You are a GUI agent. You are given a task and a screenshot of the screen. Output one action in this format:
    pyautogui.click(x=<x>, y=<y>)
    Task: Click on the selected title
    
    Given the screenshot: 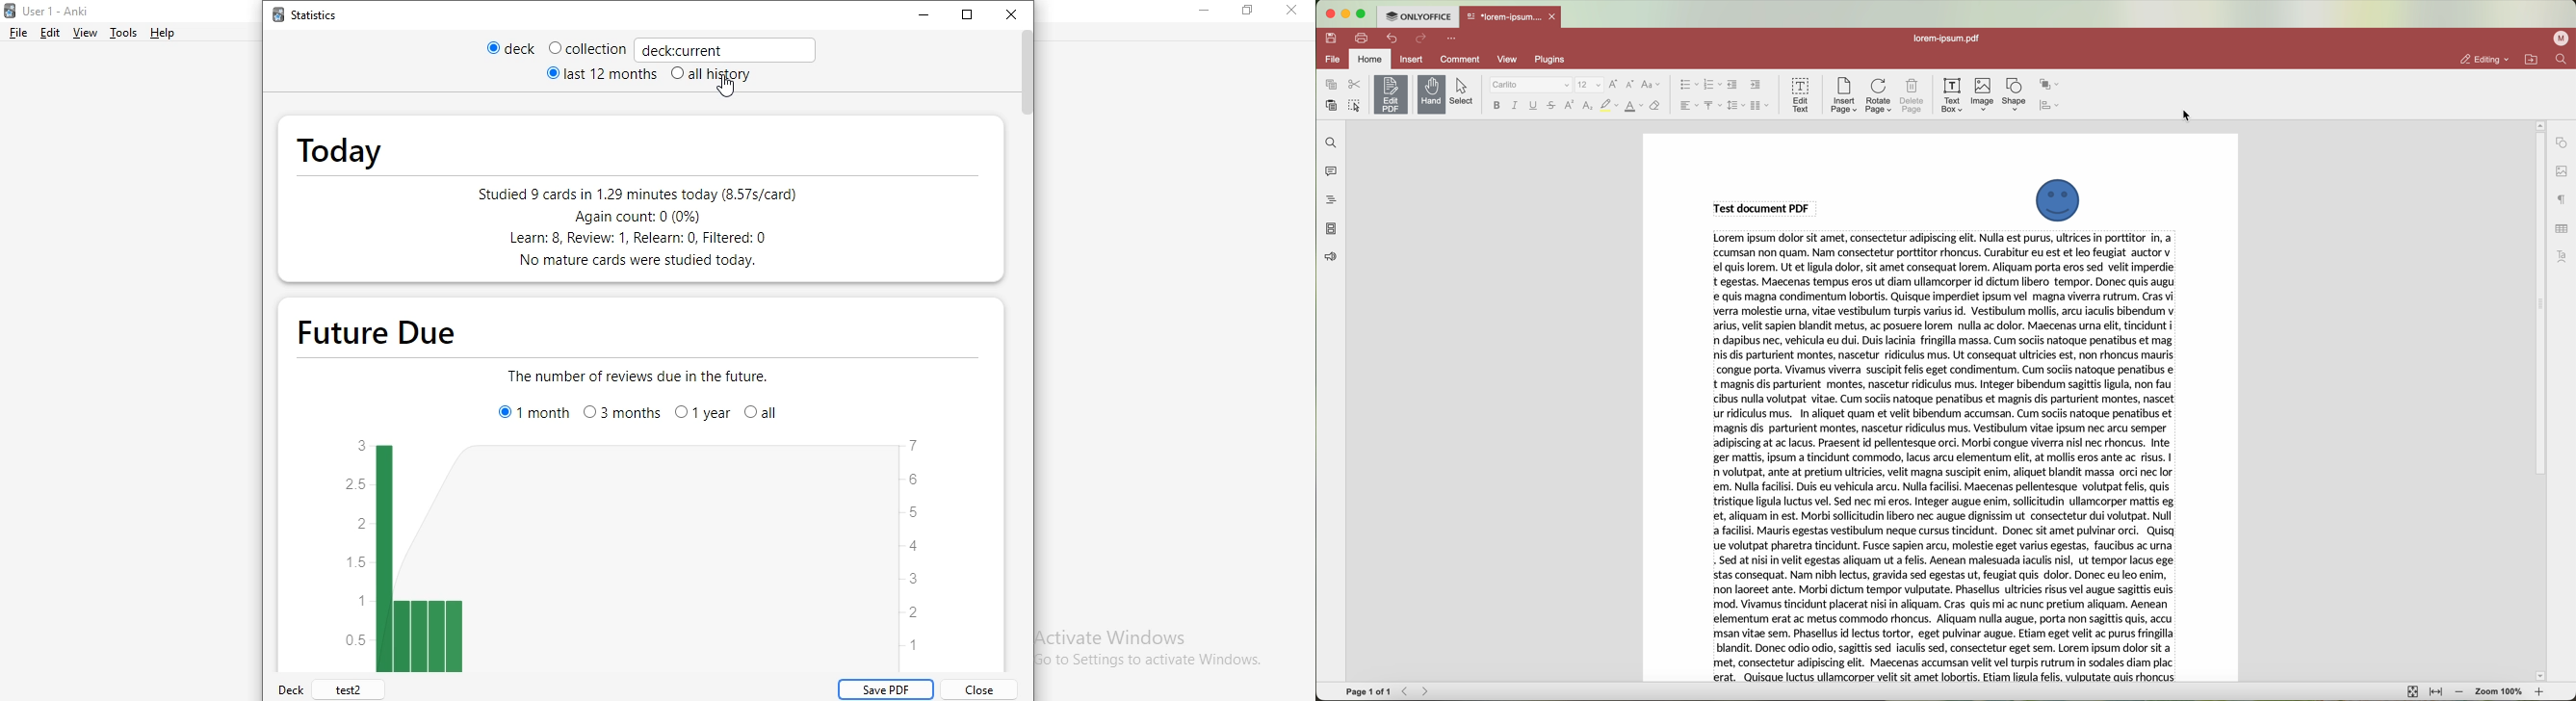 What is the action you would take?
    pyautogui.click(x=1765, y=208)
    